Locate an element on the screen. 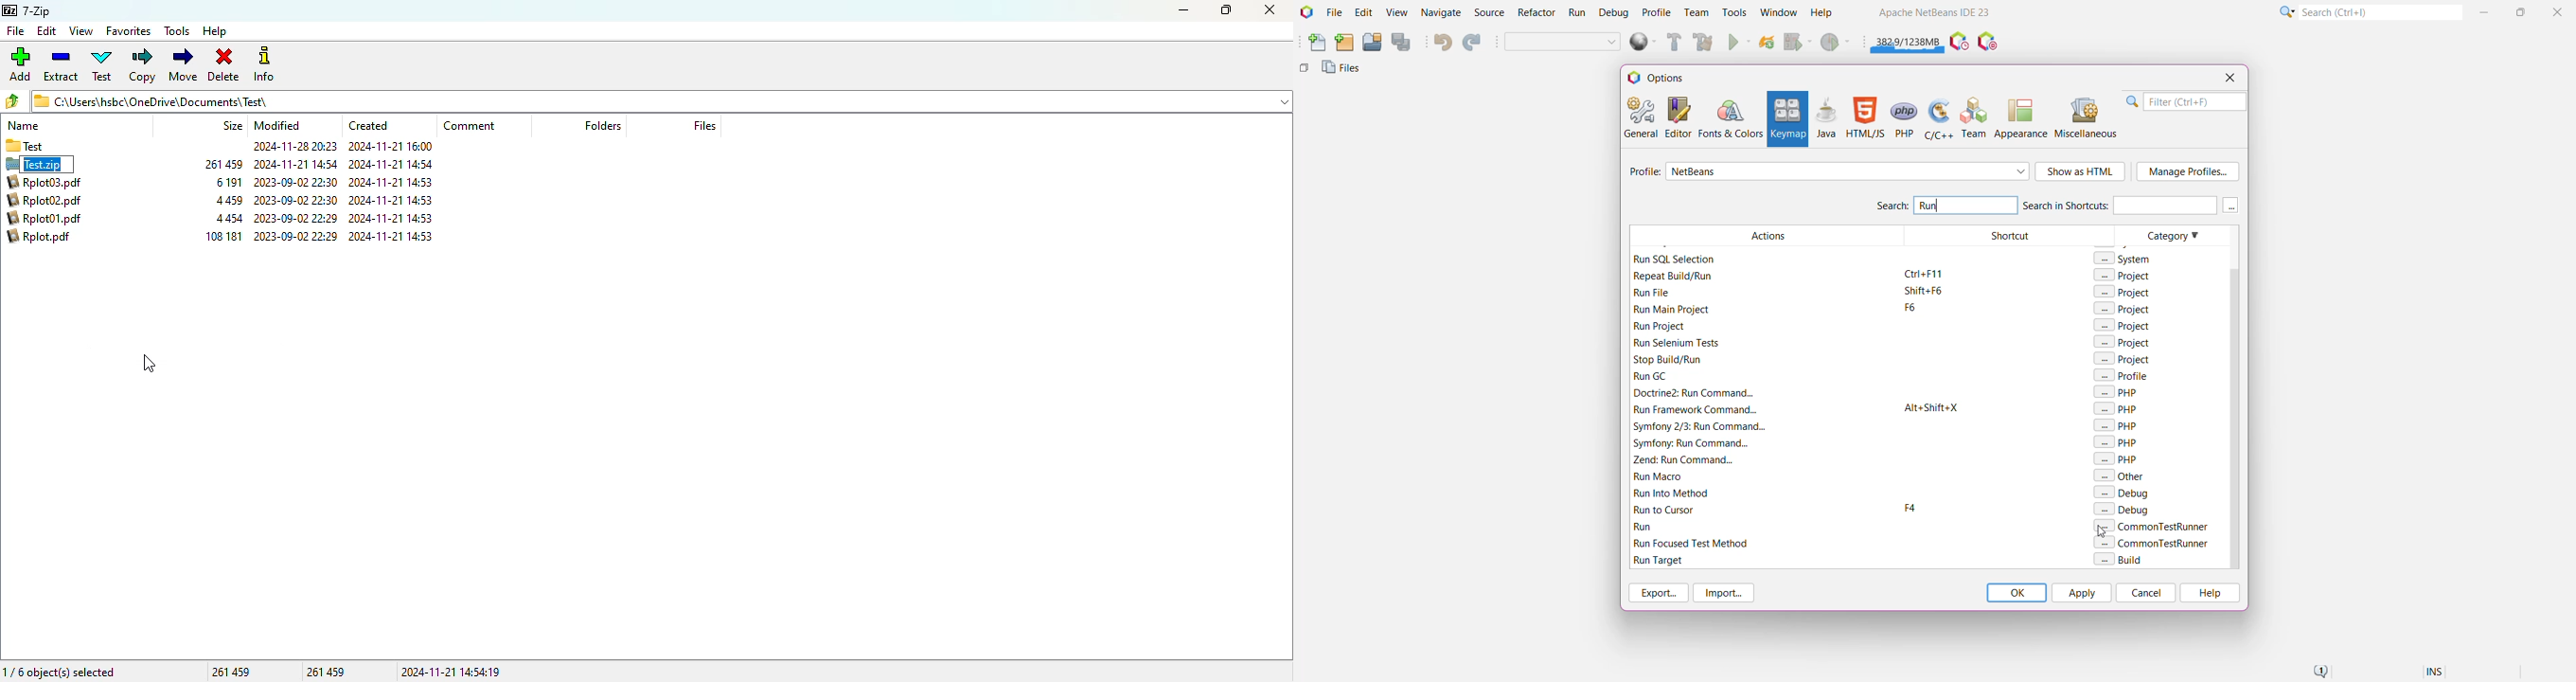 Image resolution: width=2576 pixels, height=700 pixels. Help is located at coordinates (1828, 14).